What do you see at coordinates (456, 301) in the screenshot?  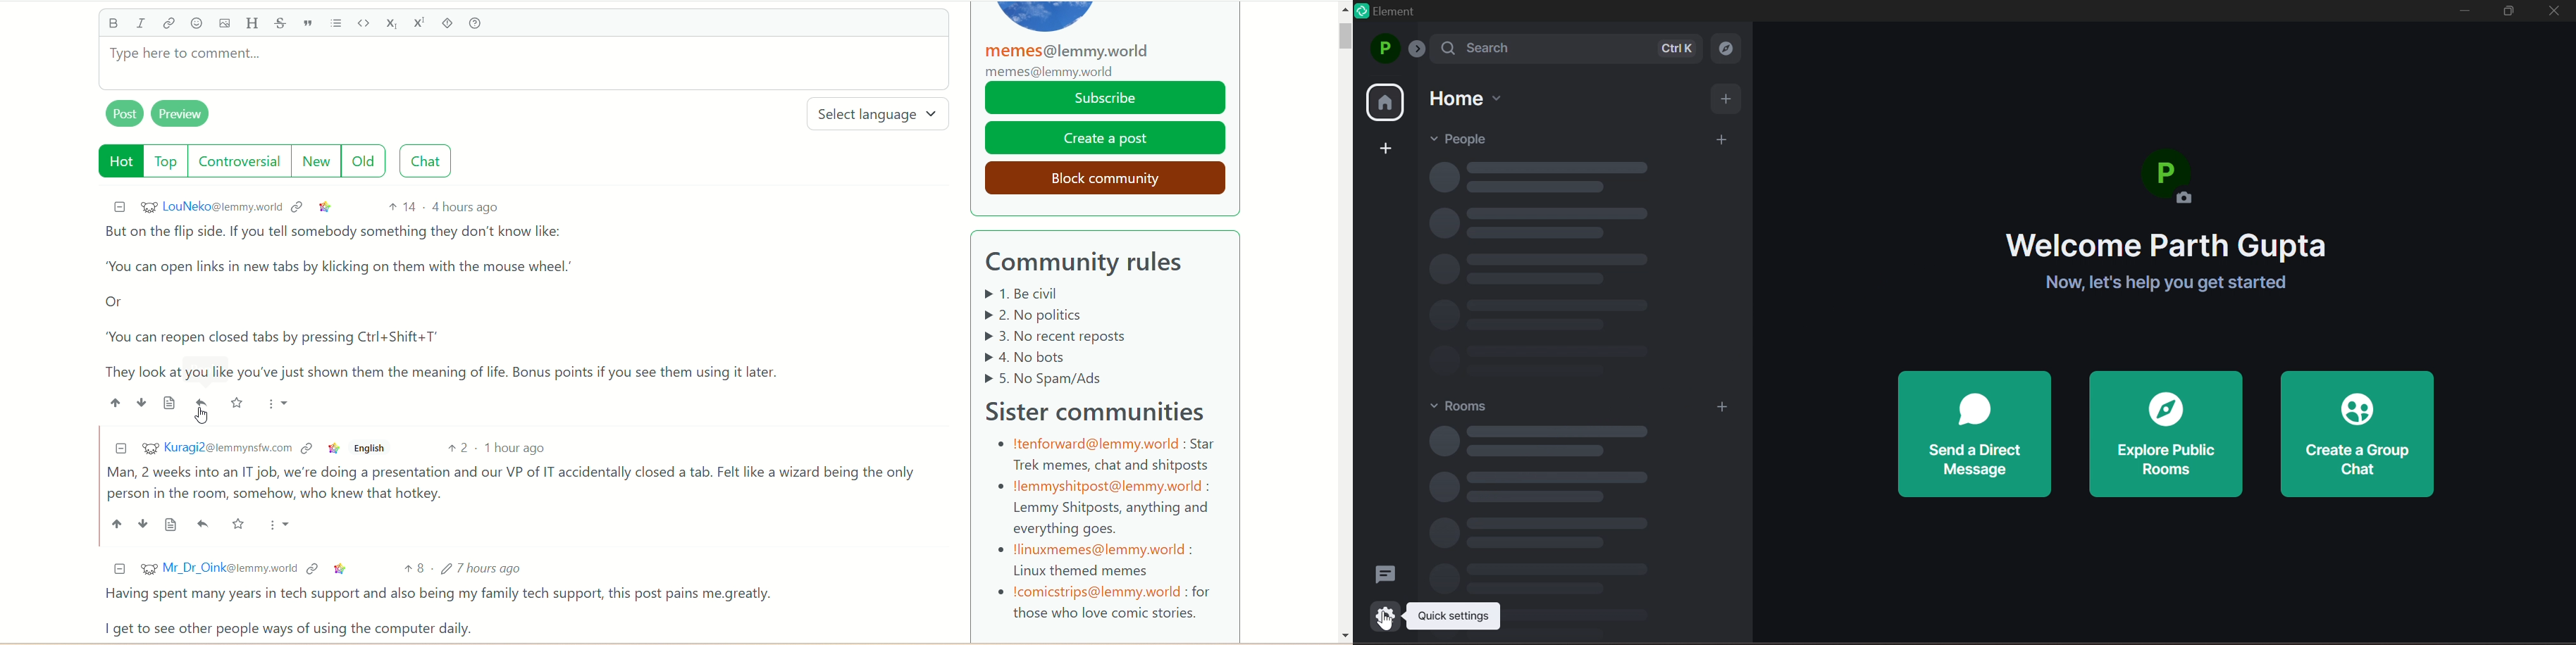 I see `comment of LouNeko` at bounding box center [456, 301].